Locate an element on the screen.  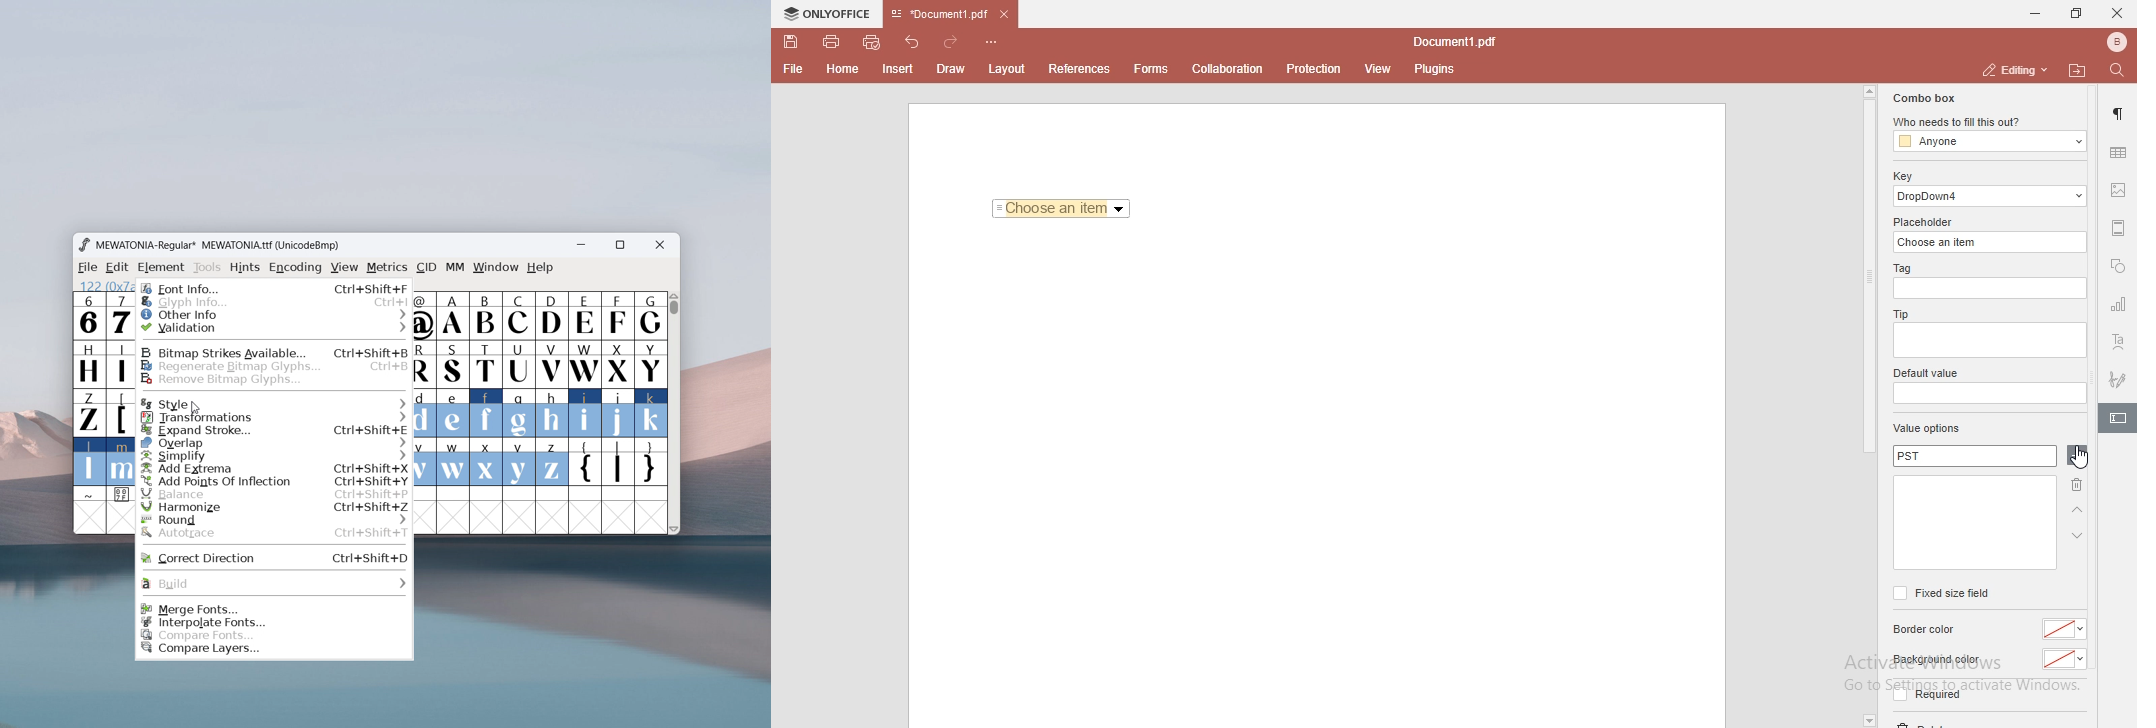
| is located at coordinates (618, 463).